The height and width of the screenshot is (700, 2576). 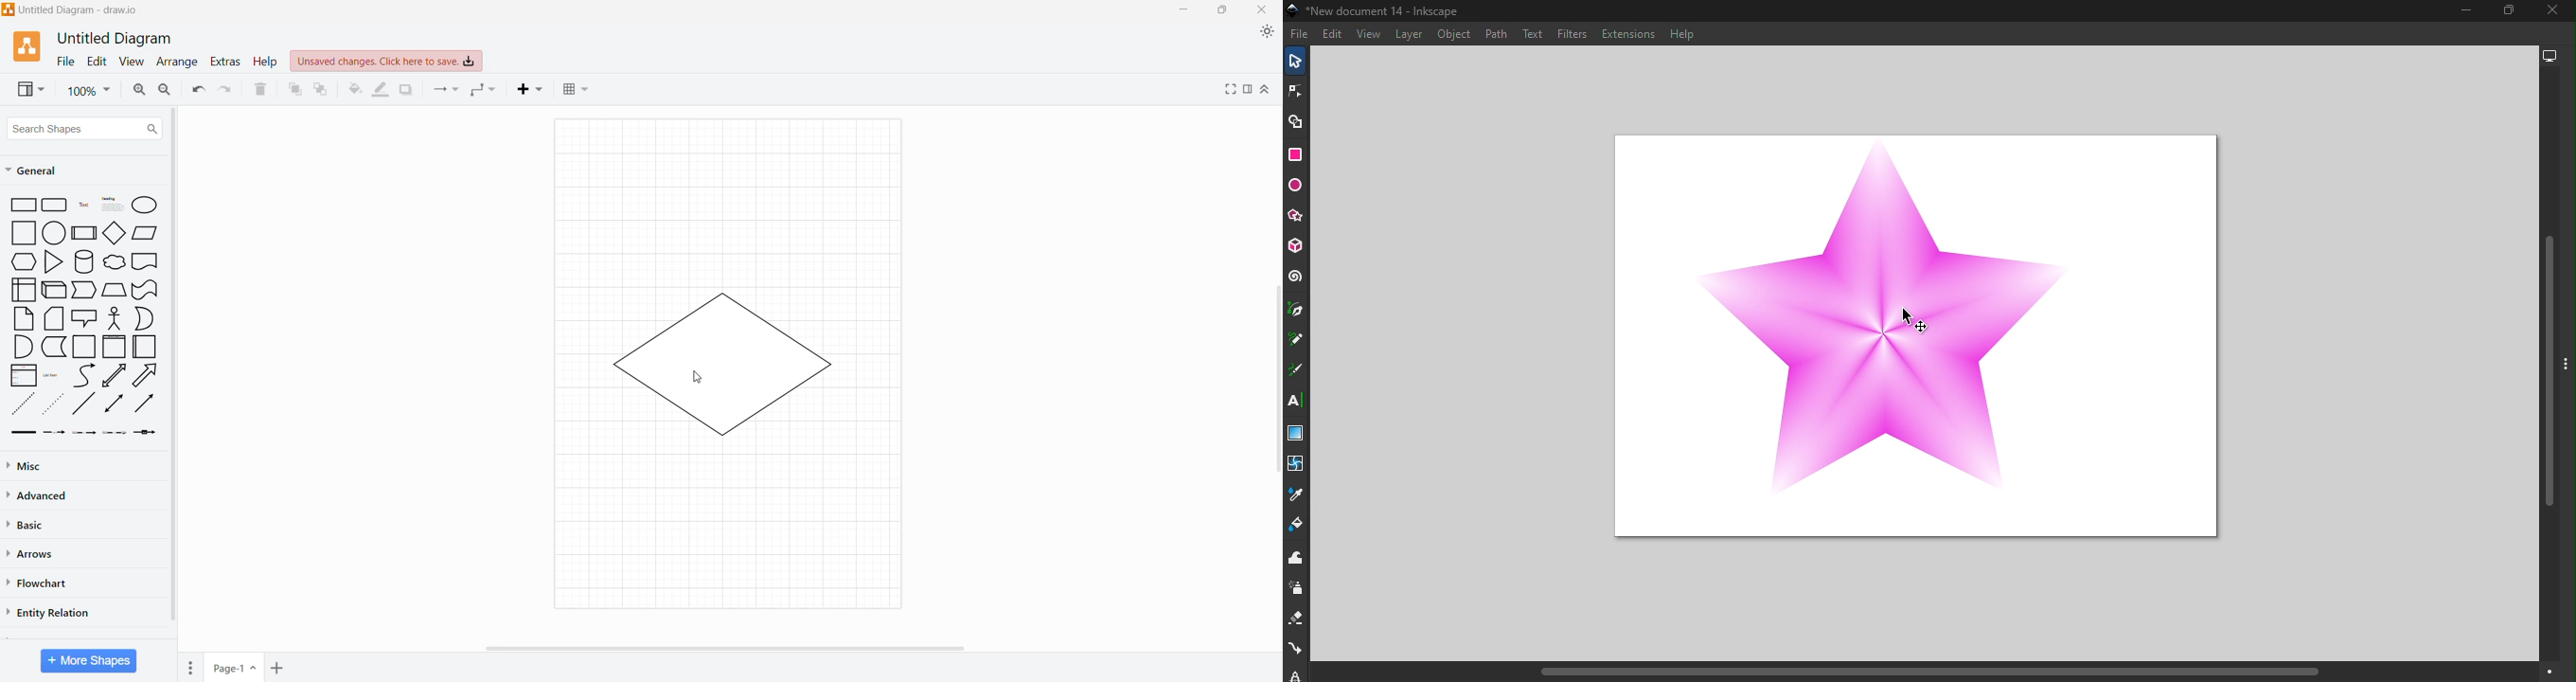 What do you see at coordinates (39, 171) in the screenshot?
I see `General` at bounding box center [39, 171].